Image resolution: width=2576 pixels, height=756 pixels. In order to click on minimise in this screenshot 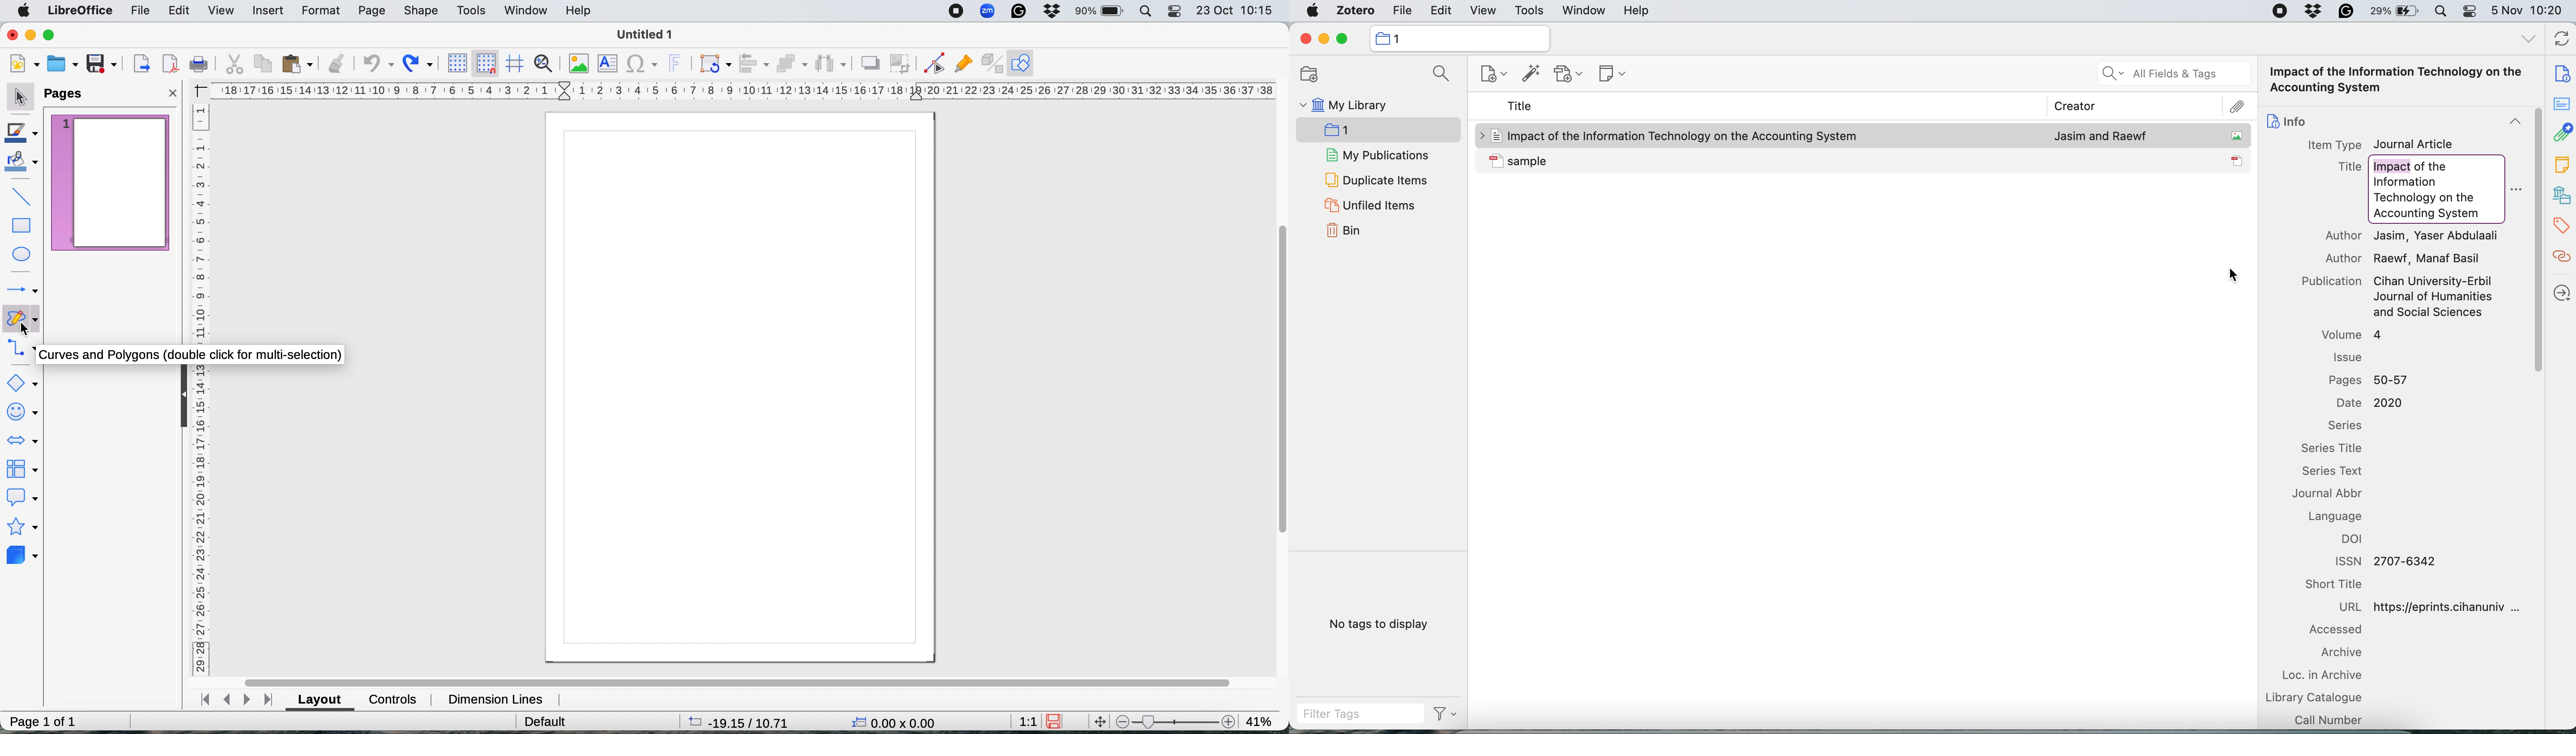, I will do `click(1325, 39)`.